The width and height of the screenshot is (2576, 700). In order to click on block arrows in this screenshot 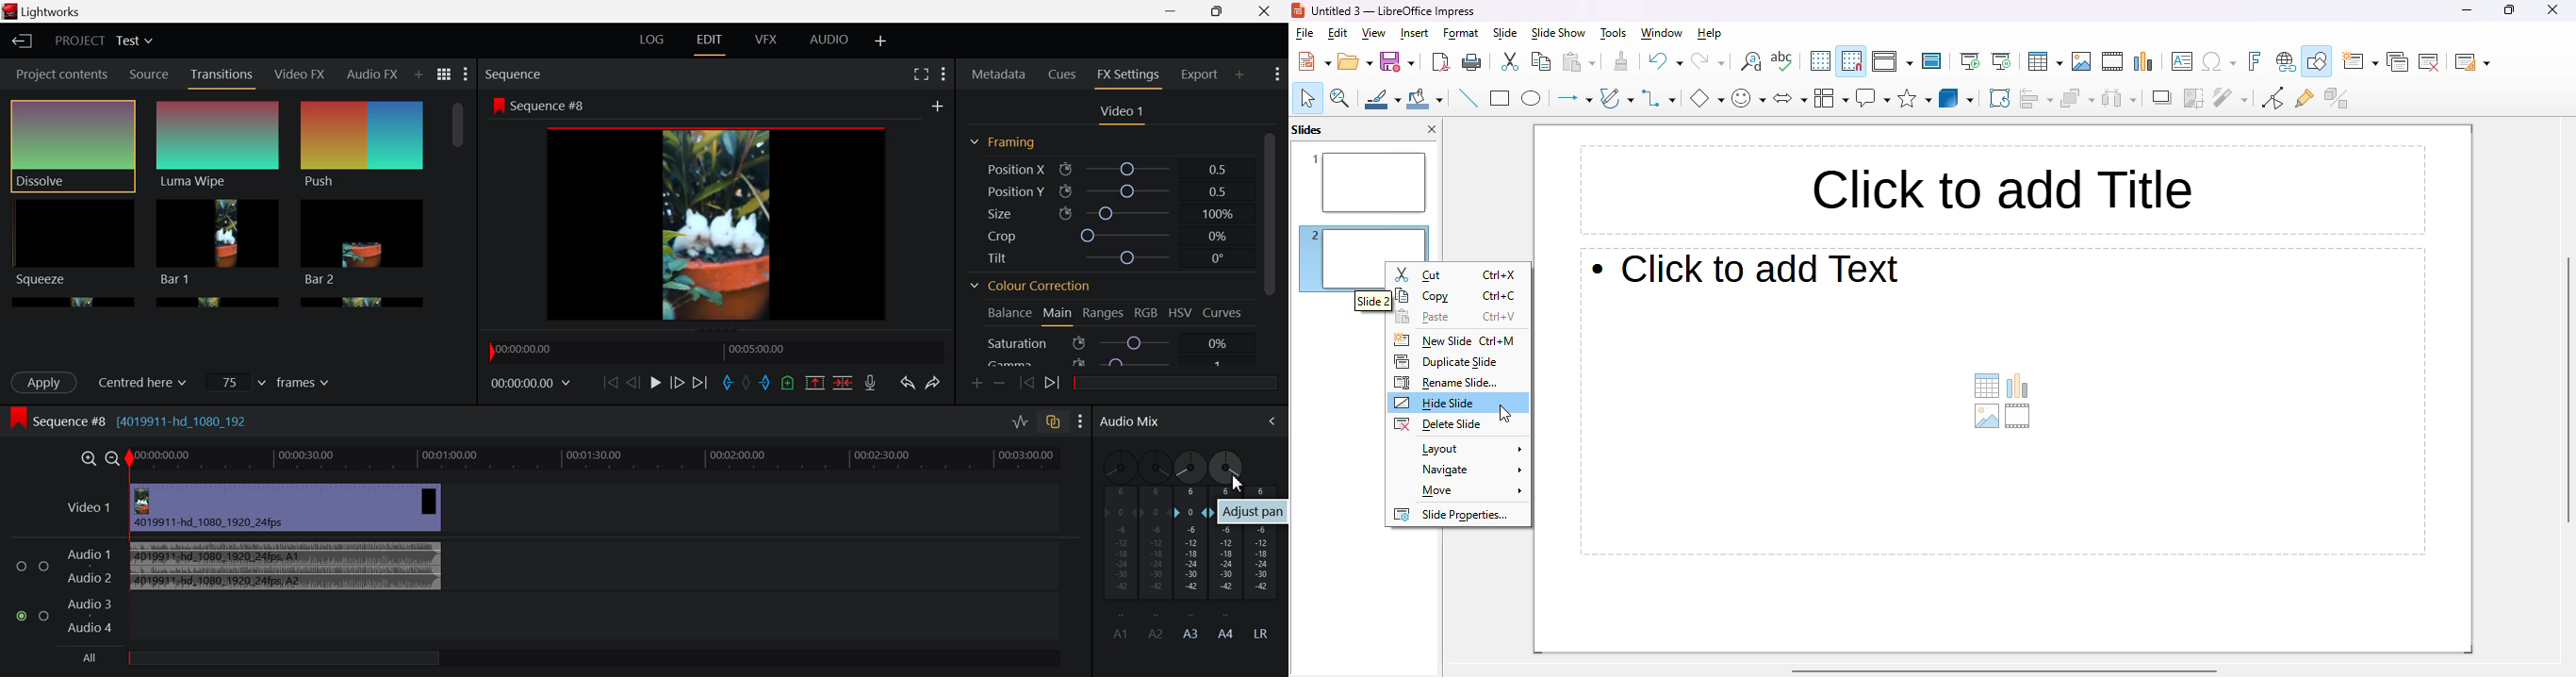, I will do `click(1791, 100)`.